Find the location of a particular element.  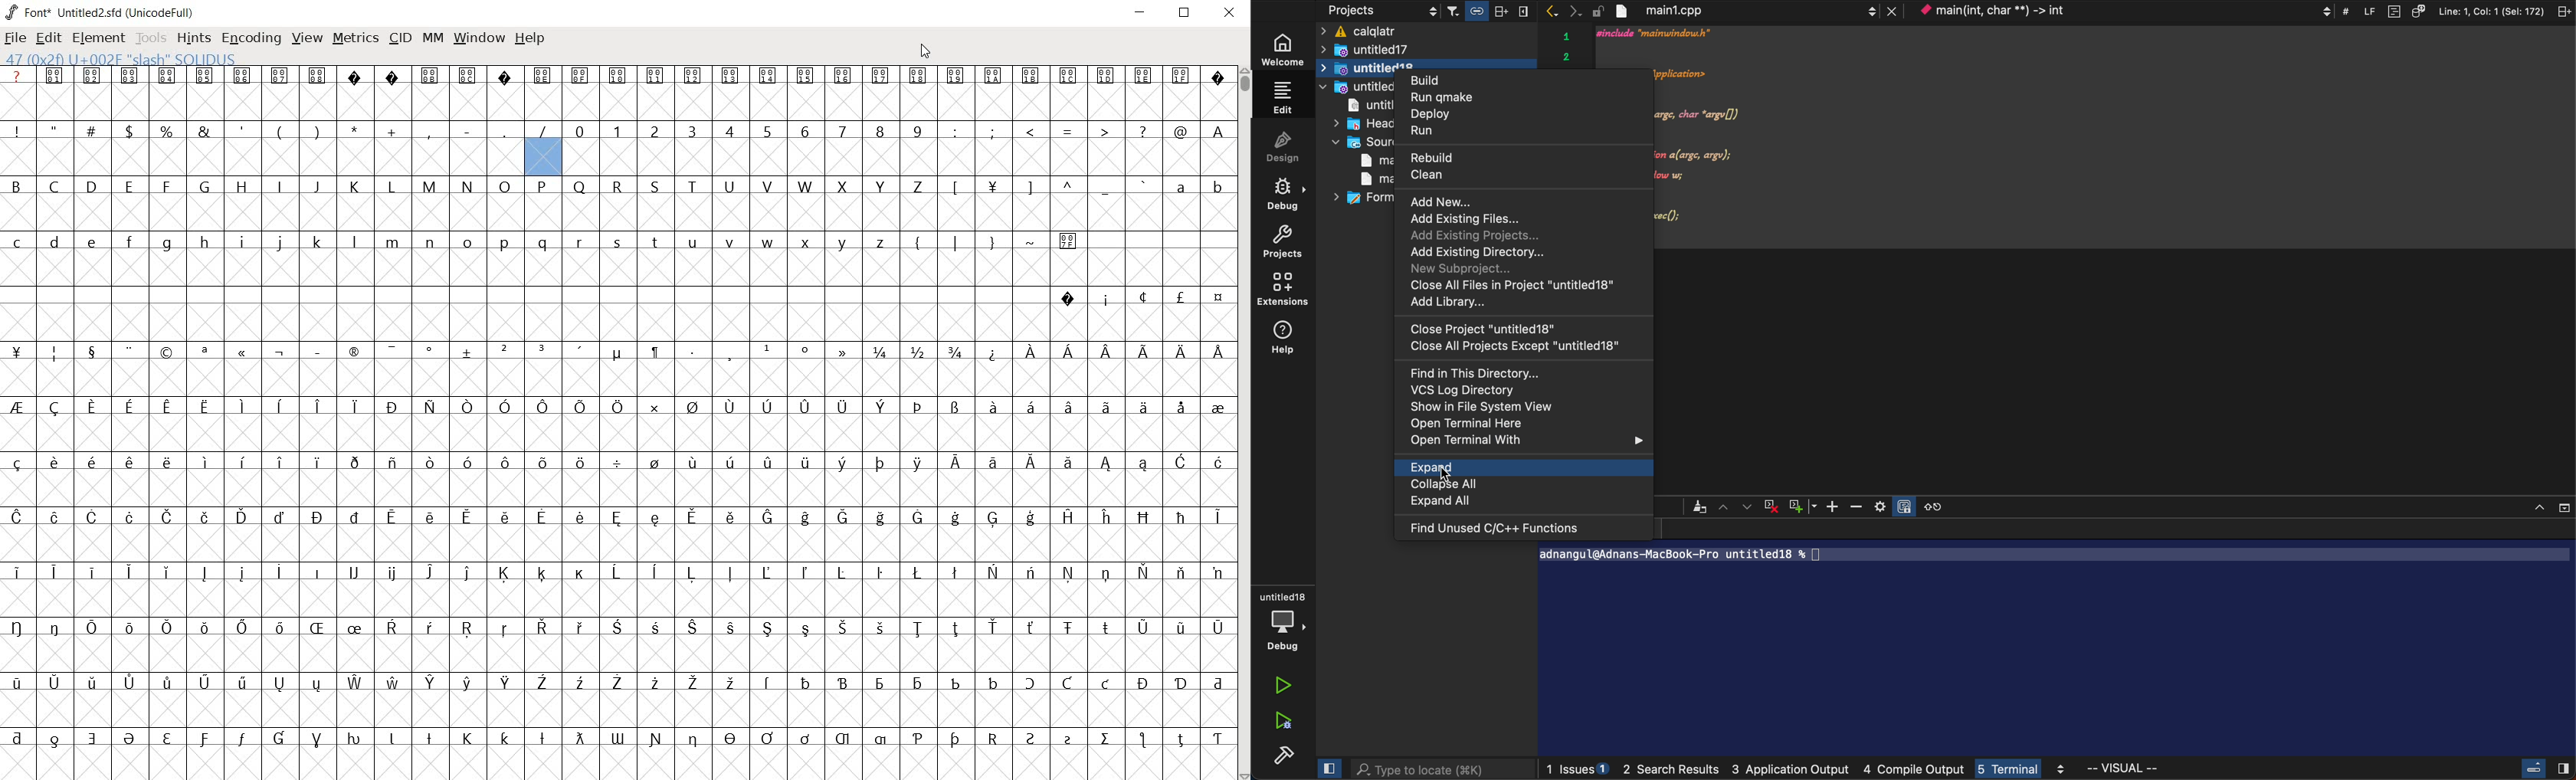

special symbols is located at coordinates (615, 75).